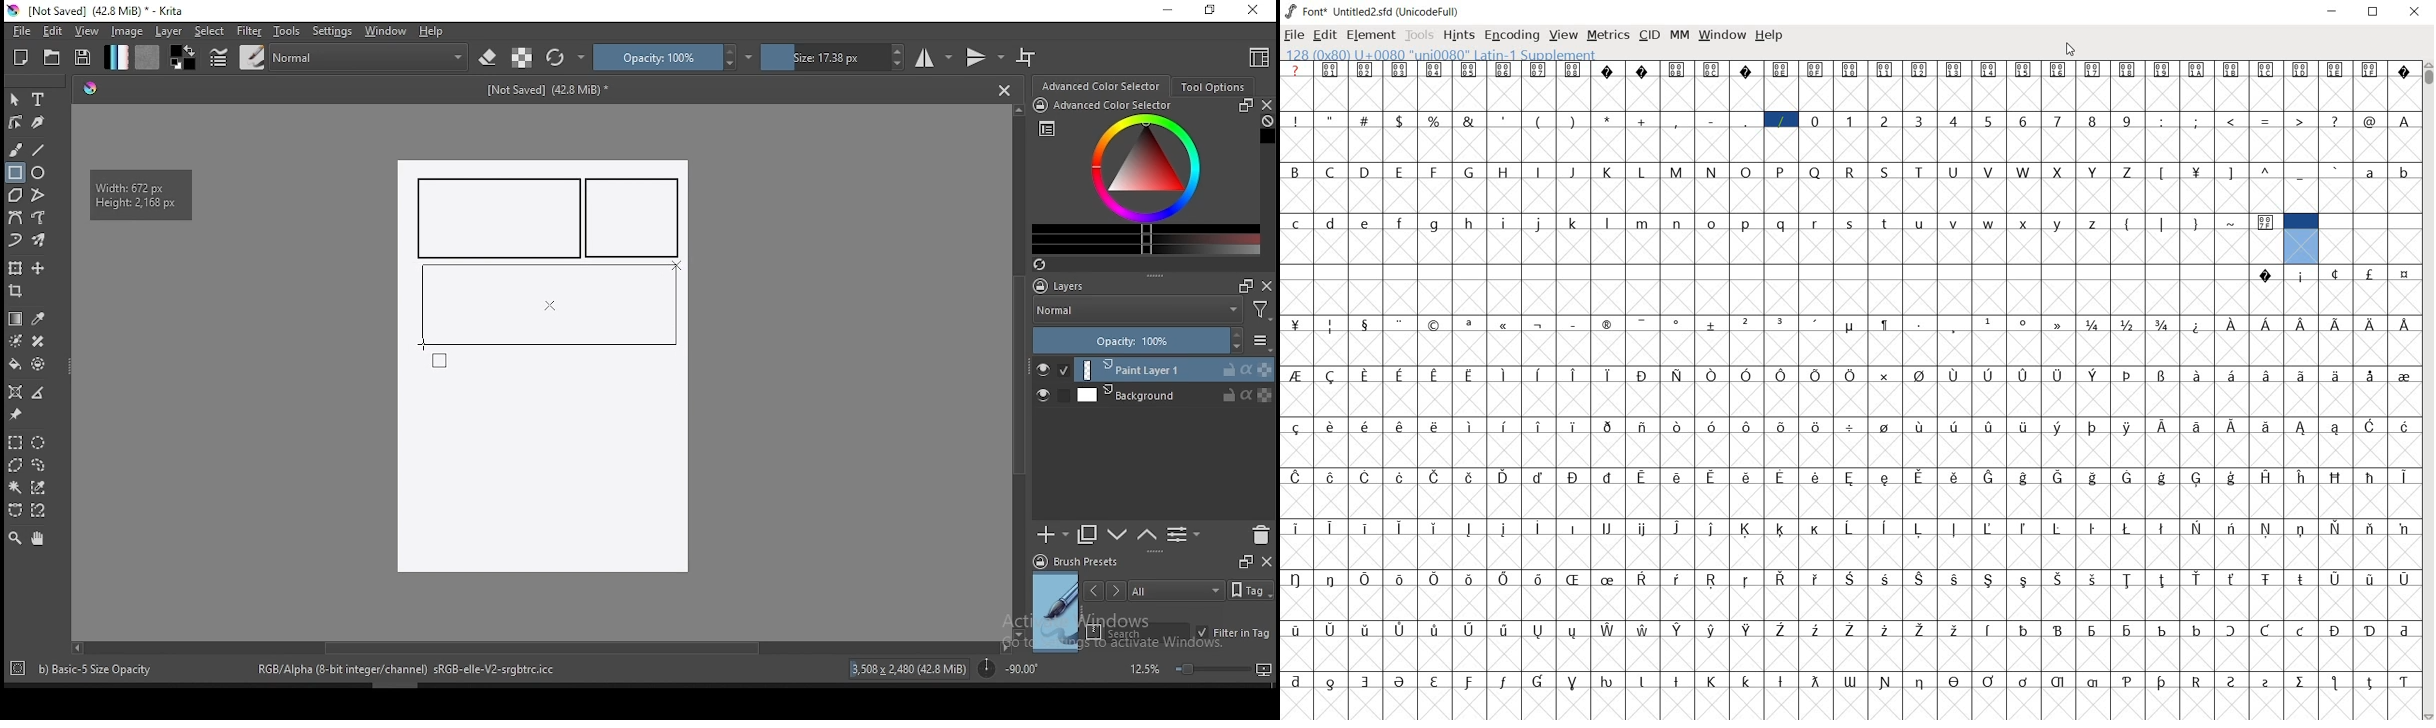  What do you see at coordinates (1781, 120) in the screenshot?
I see `/` at bounding box center [1781, 120].